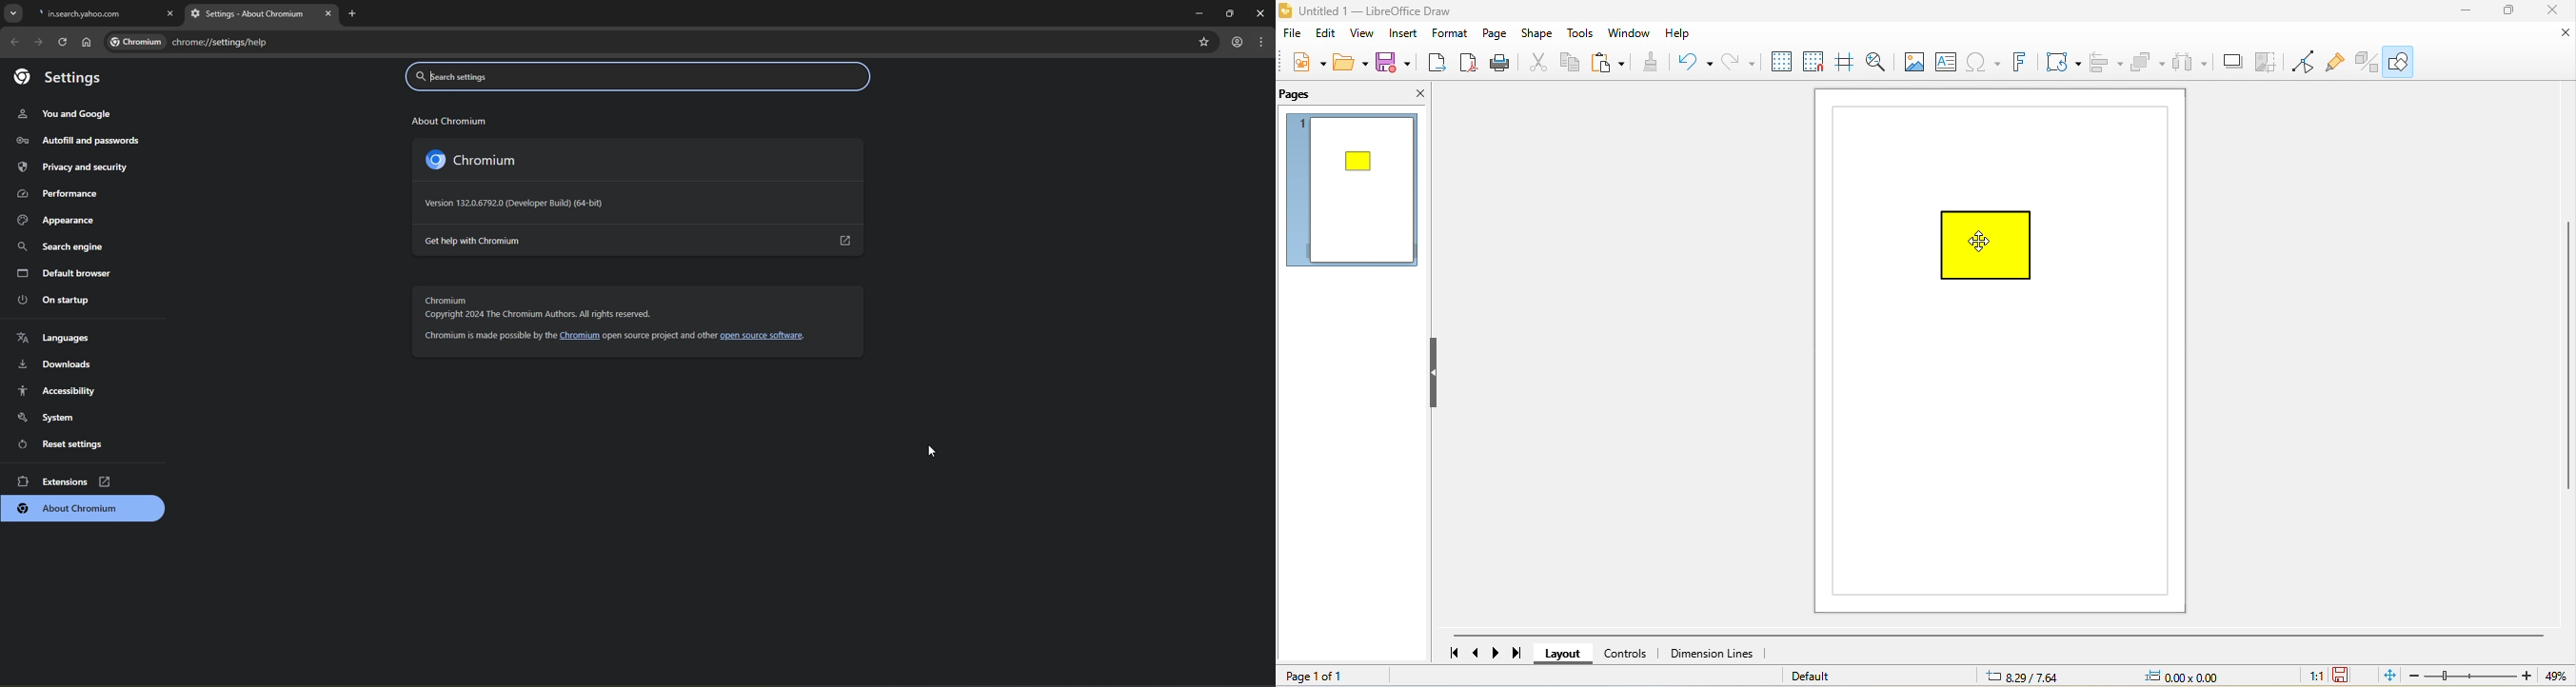 This screenshot has height=700, width=2576. I want to click on clone formatting, so click(1650, 65).